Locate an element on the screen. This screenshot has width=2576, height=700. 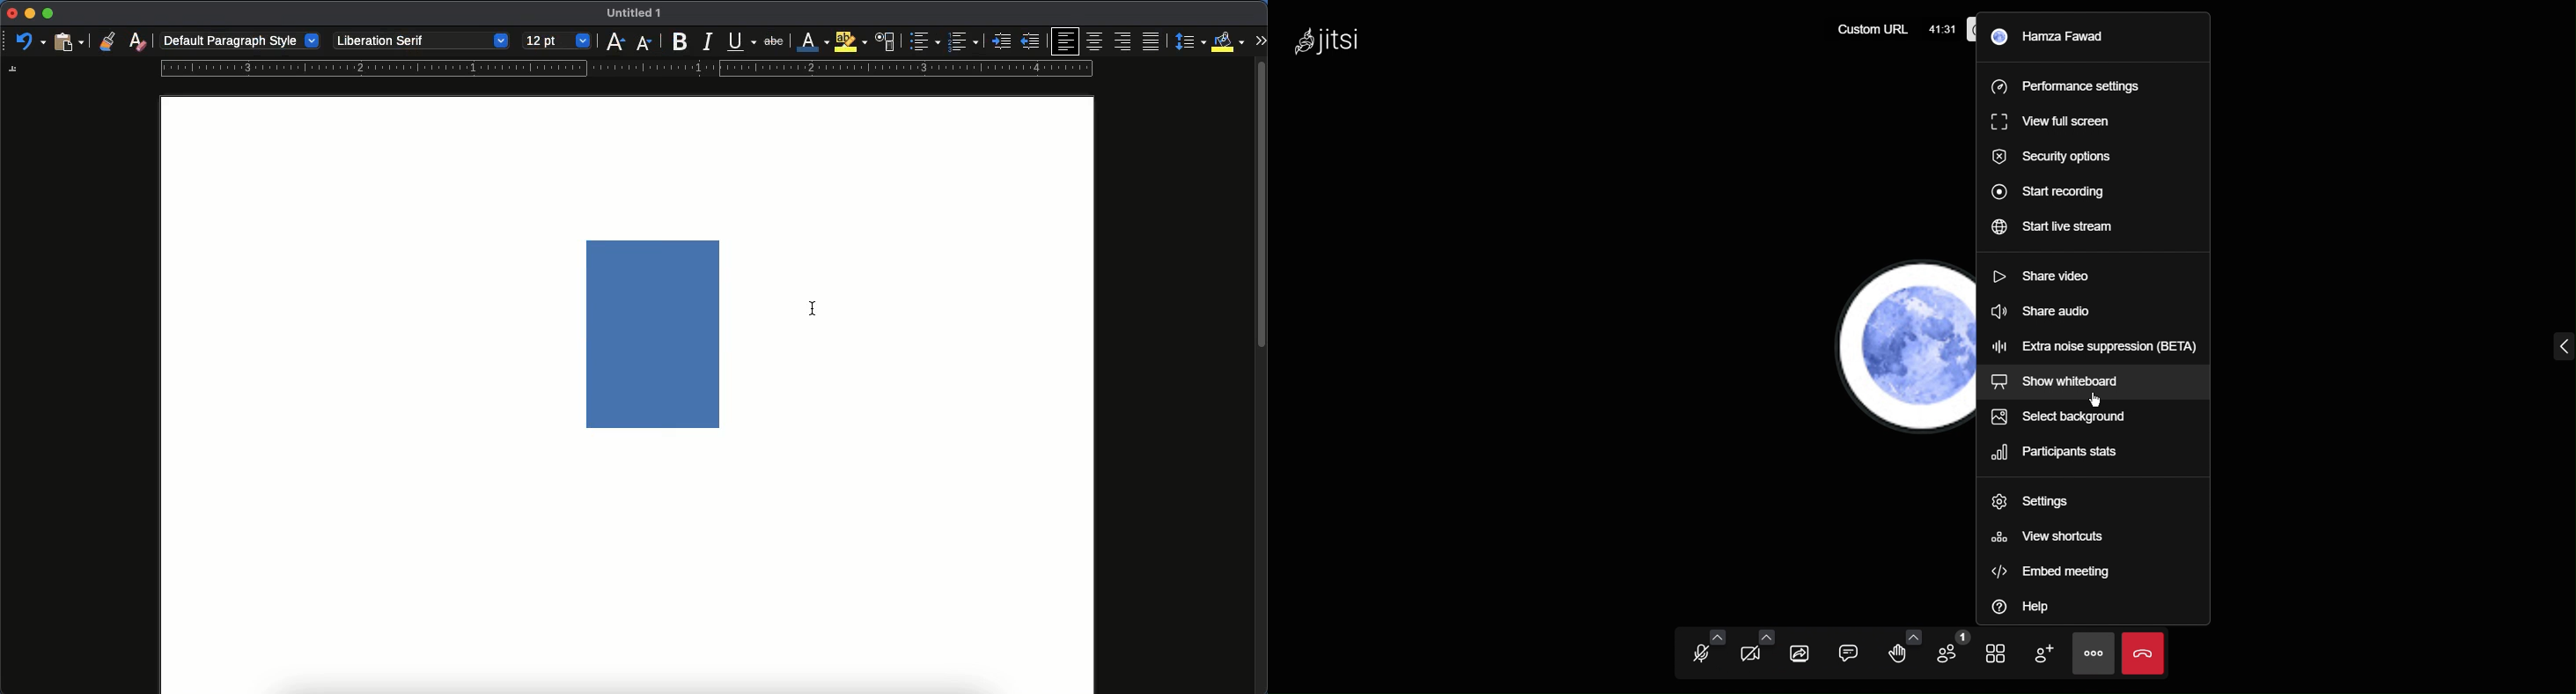
unindent is located at coordinates (1032, 41).